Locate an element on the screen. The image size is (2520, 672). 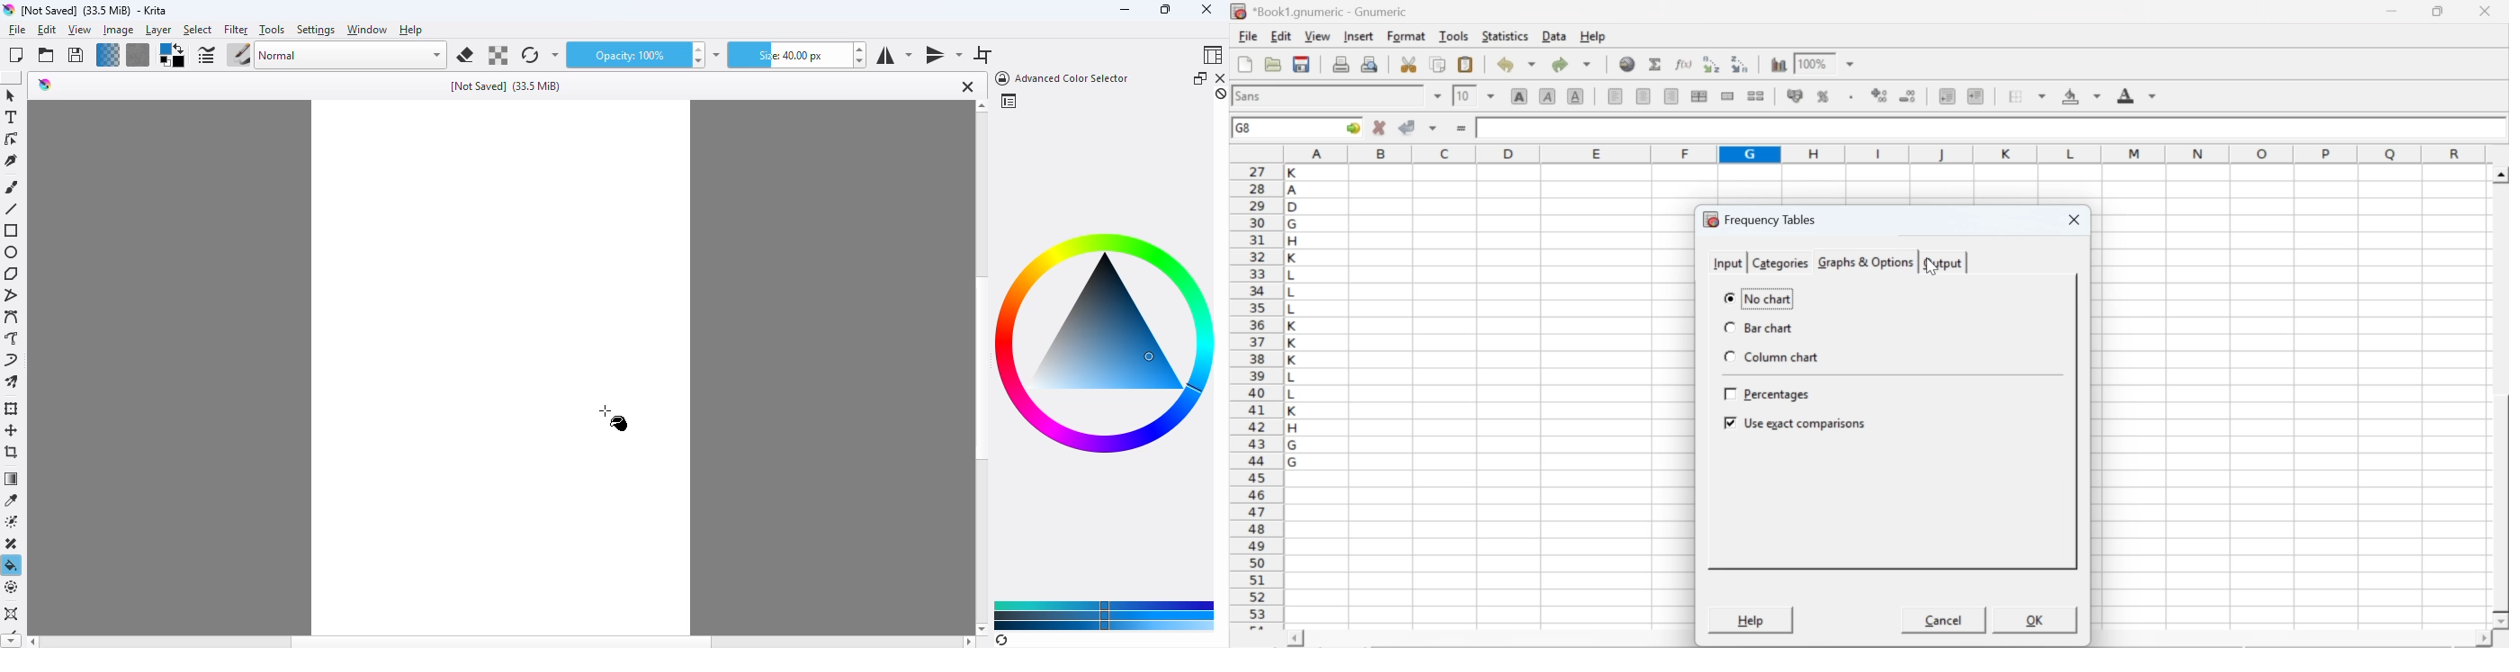
wrap around mode is located at coordinates (983, 55).